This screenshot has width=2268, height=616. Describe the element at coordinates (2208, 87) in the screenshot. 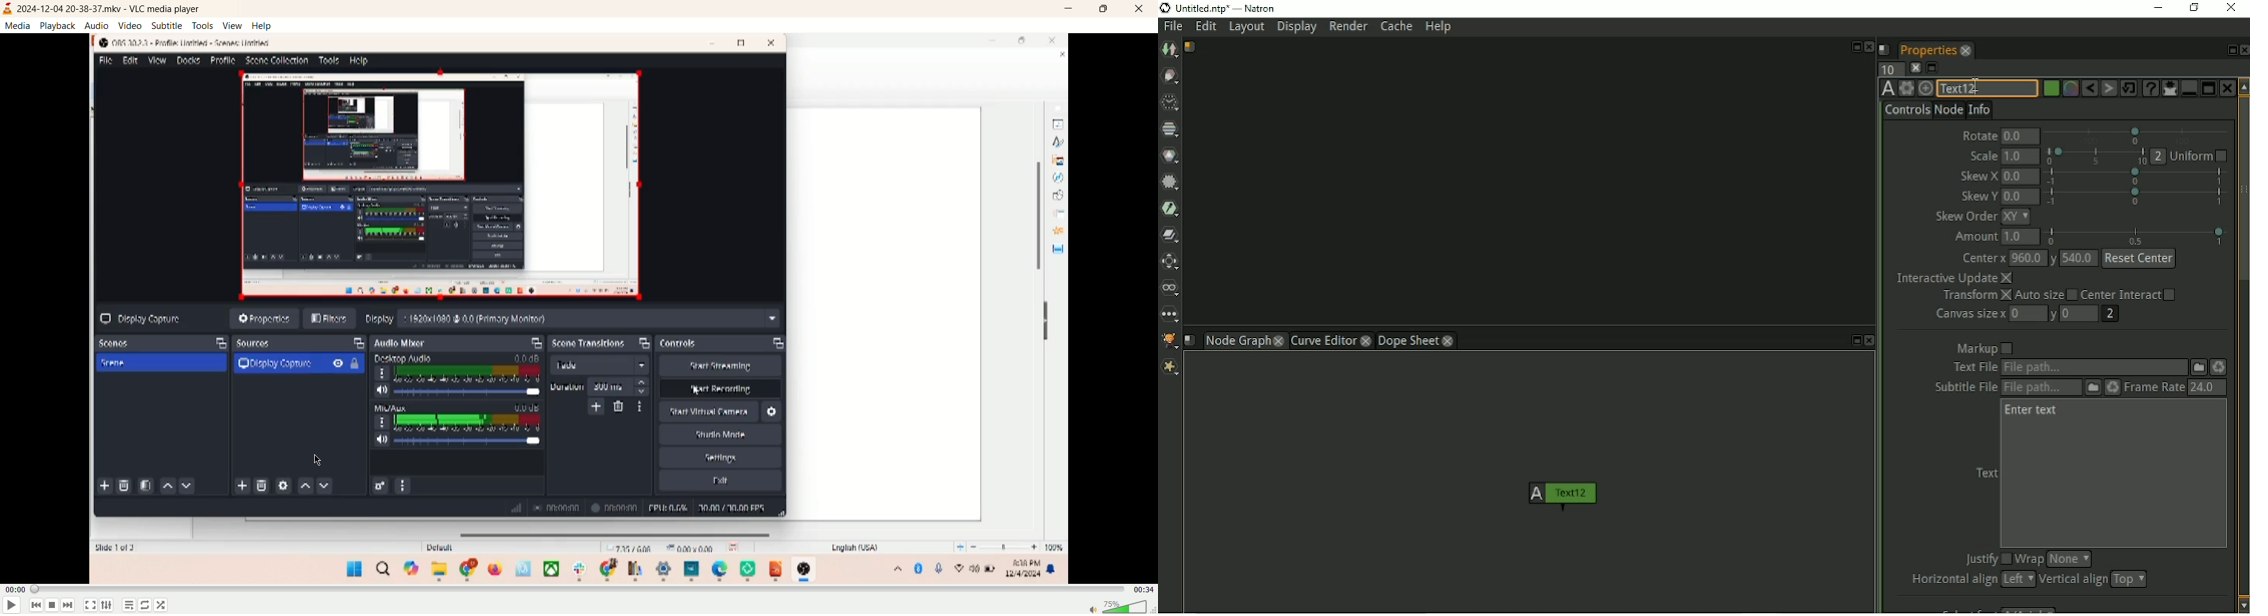

I see `Maximize` at that location.